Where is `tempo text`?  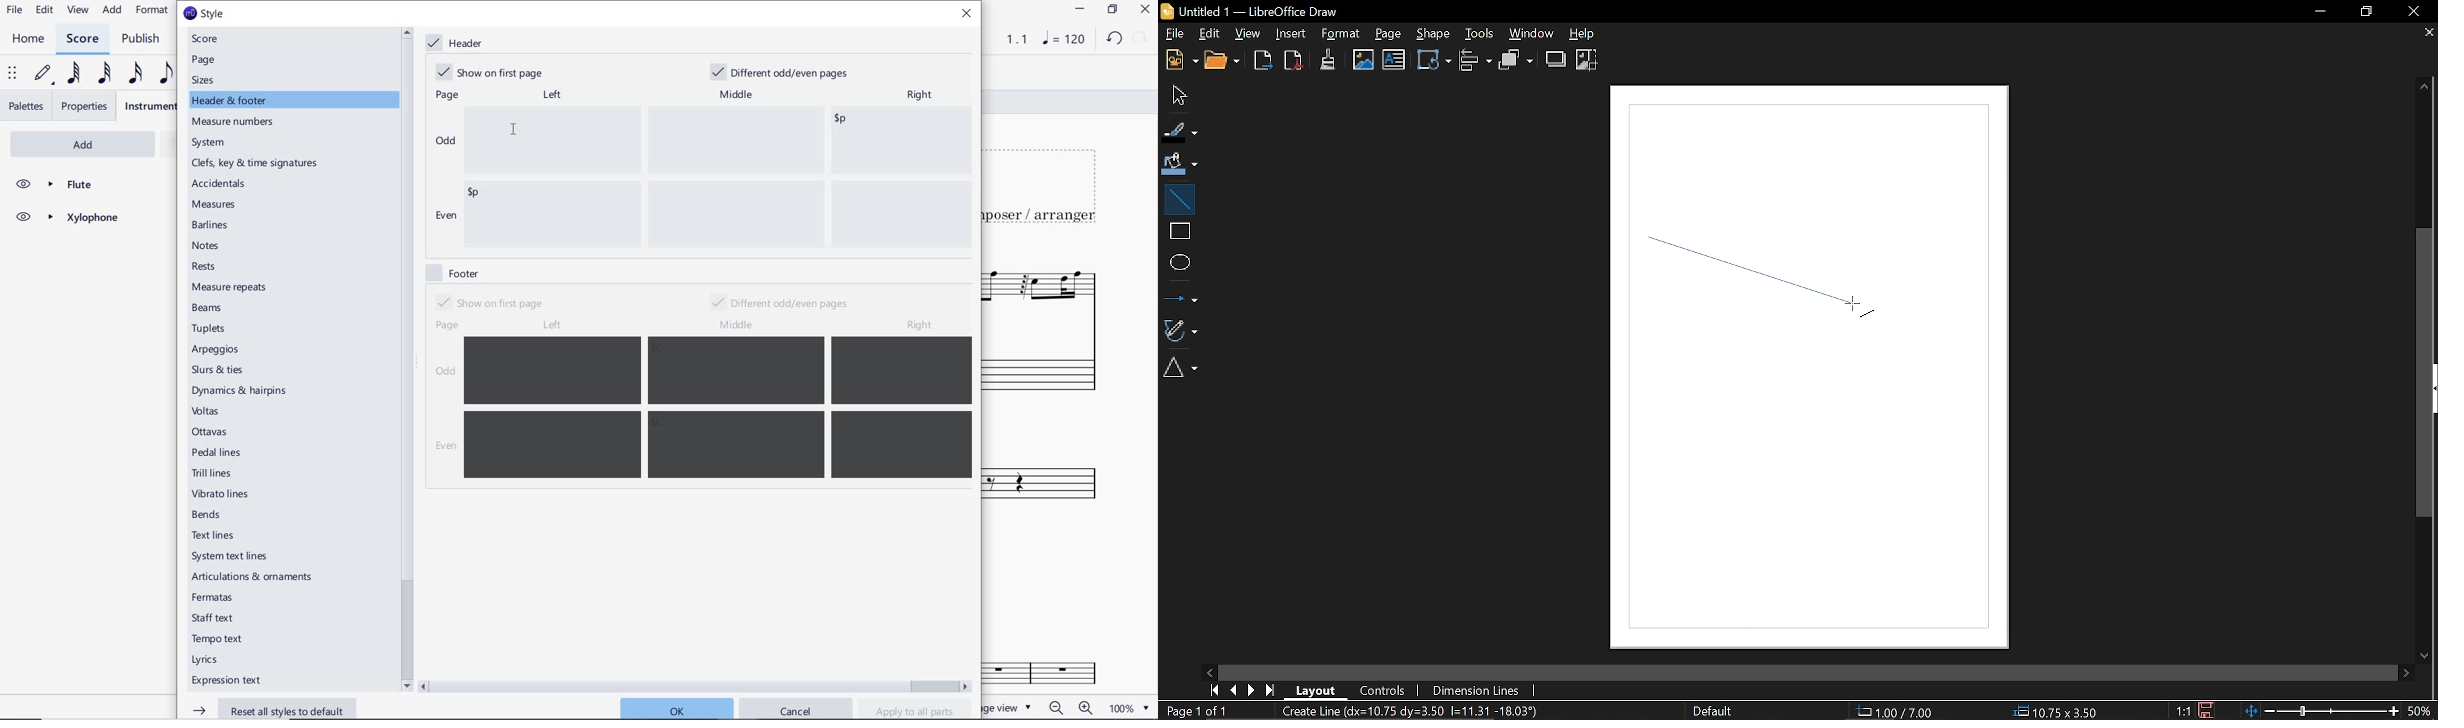
tempo text is located at coordinates (219, 641).